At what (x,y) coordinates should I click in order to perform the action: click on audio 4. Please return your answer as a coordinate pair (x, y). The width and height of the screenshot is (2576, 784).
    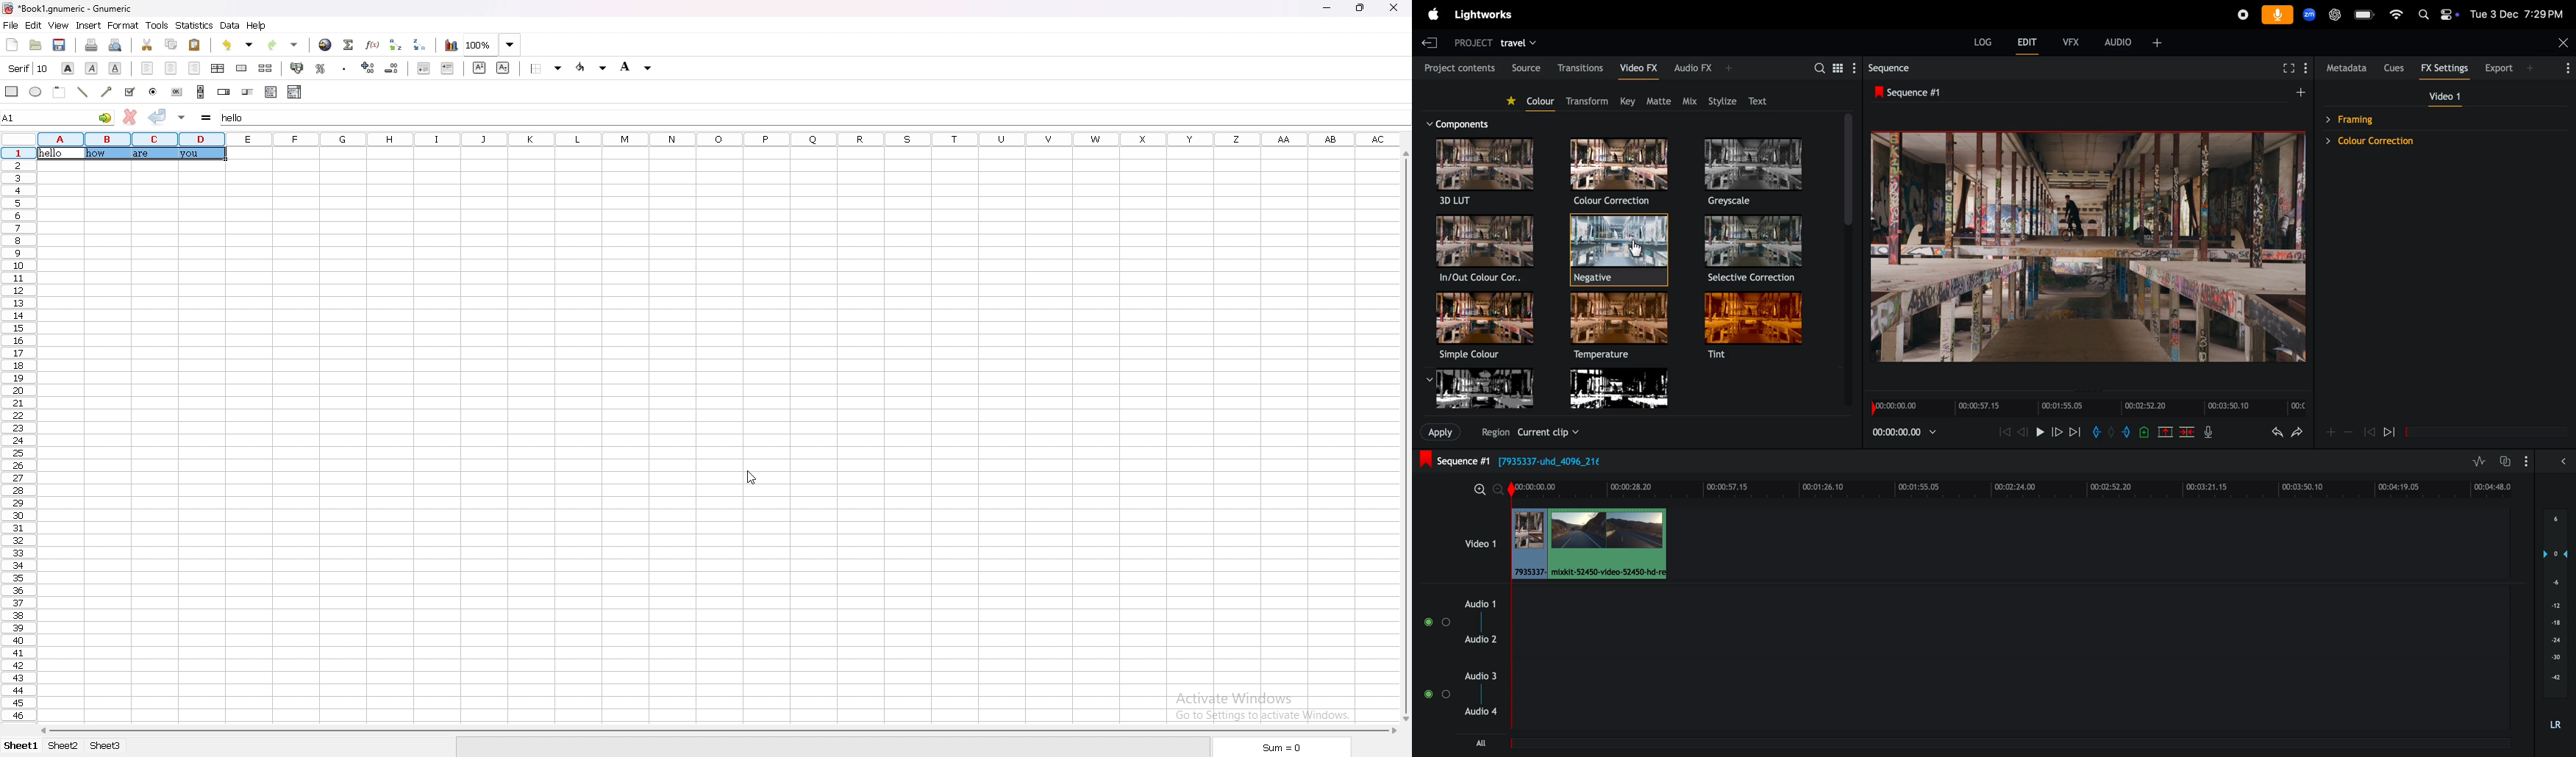
    Looking at the image, I should click on (1486, 713).